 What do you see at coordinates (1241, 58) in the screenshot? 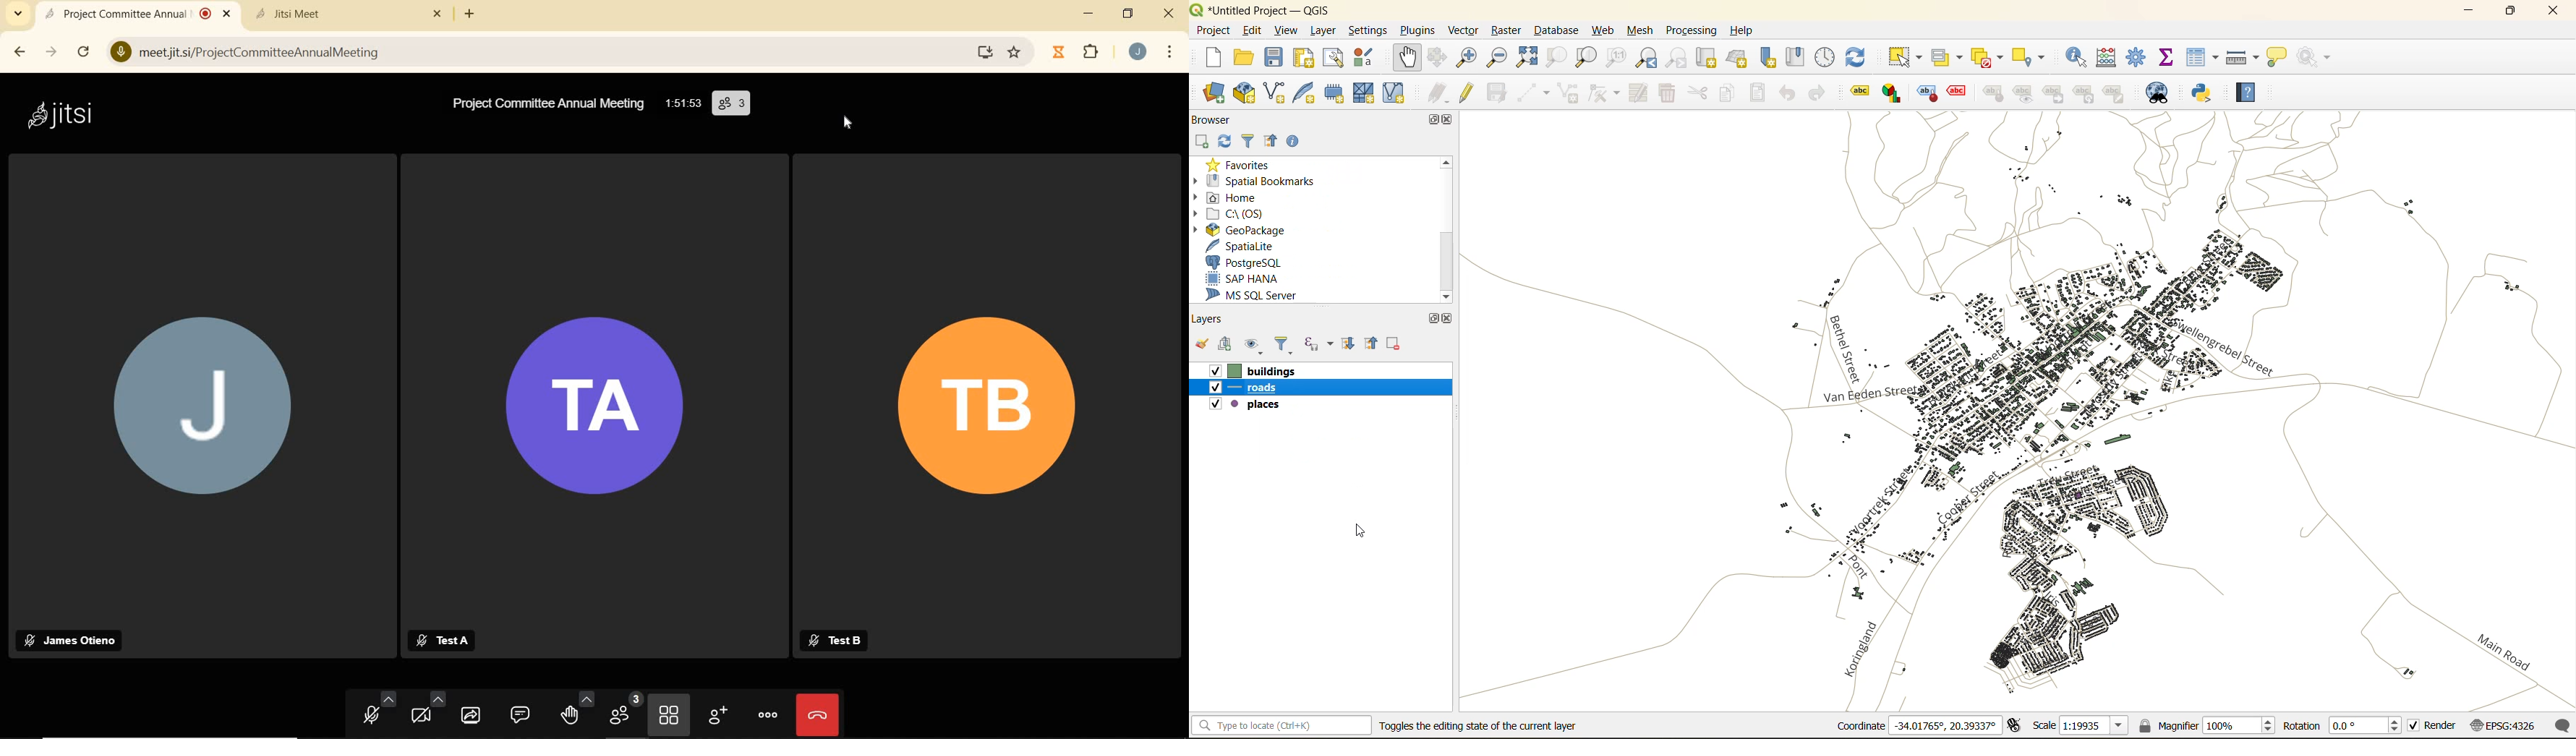
I see `open` at bounding box center [1241, 58].